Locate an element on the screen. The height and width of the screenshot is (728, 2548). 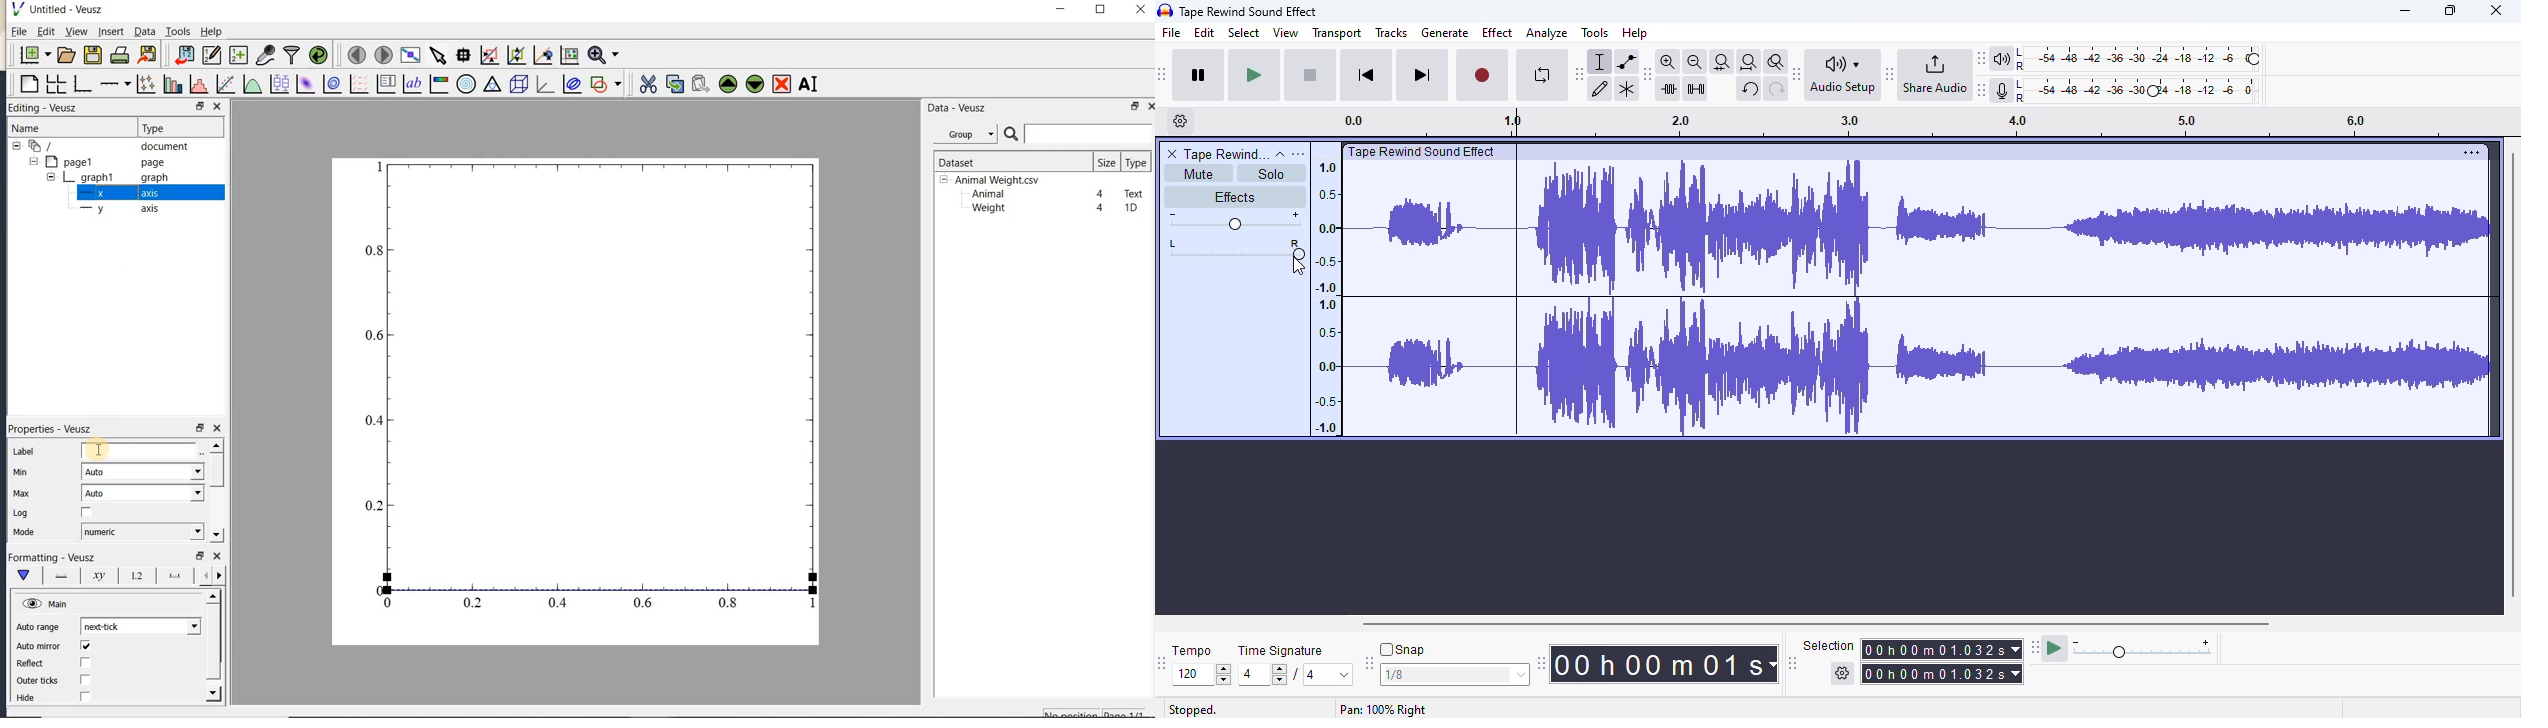
arrange graphs in a grid is located at coordinates (55, 84).